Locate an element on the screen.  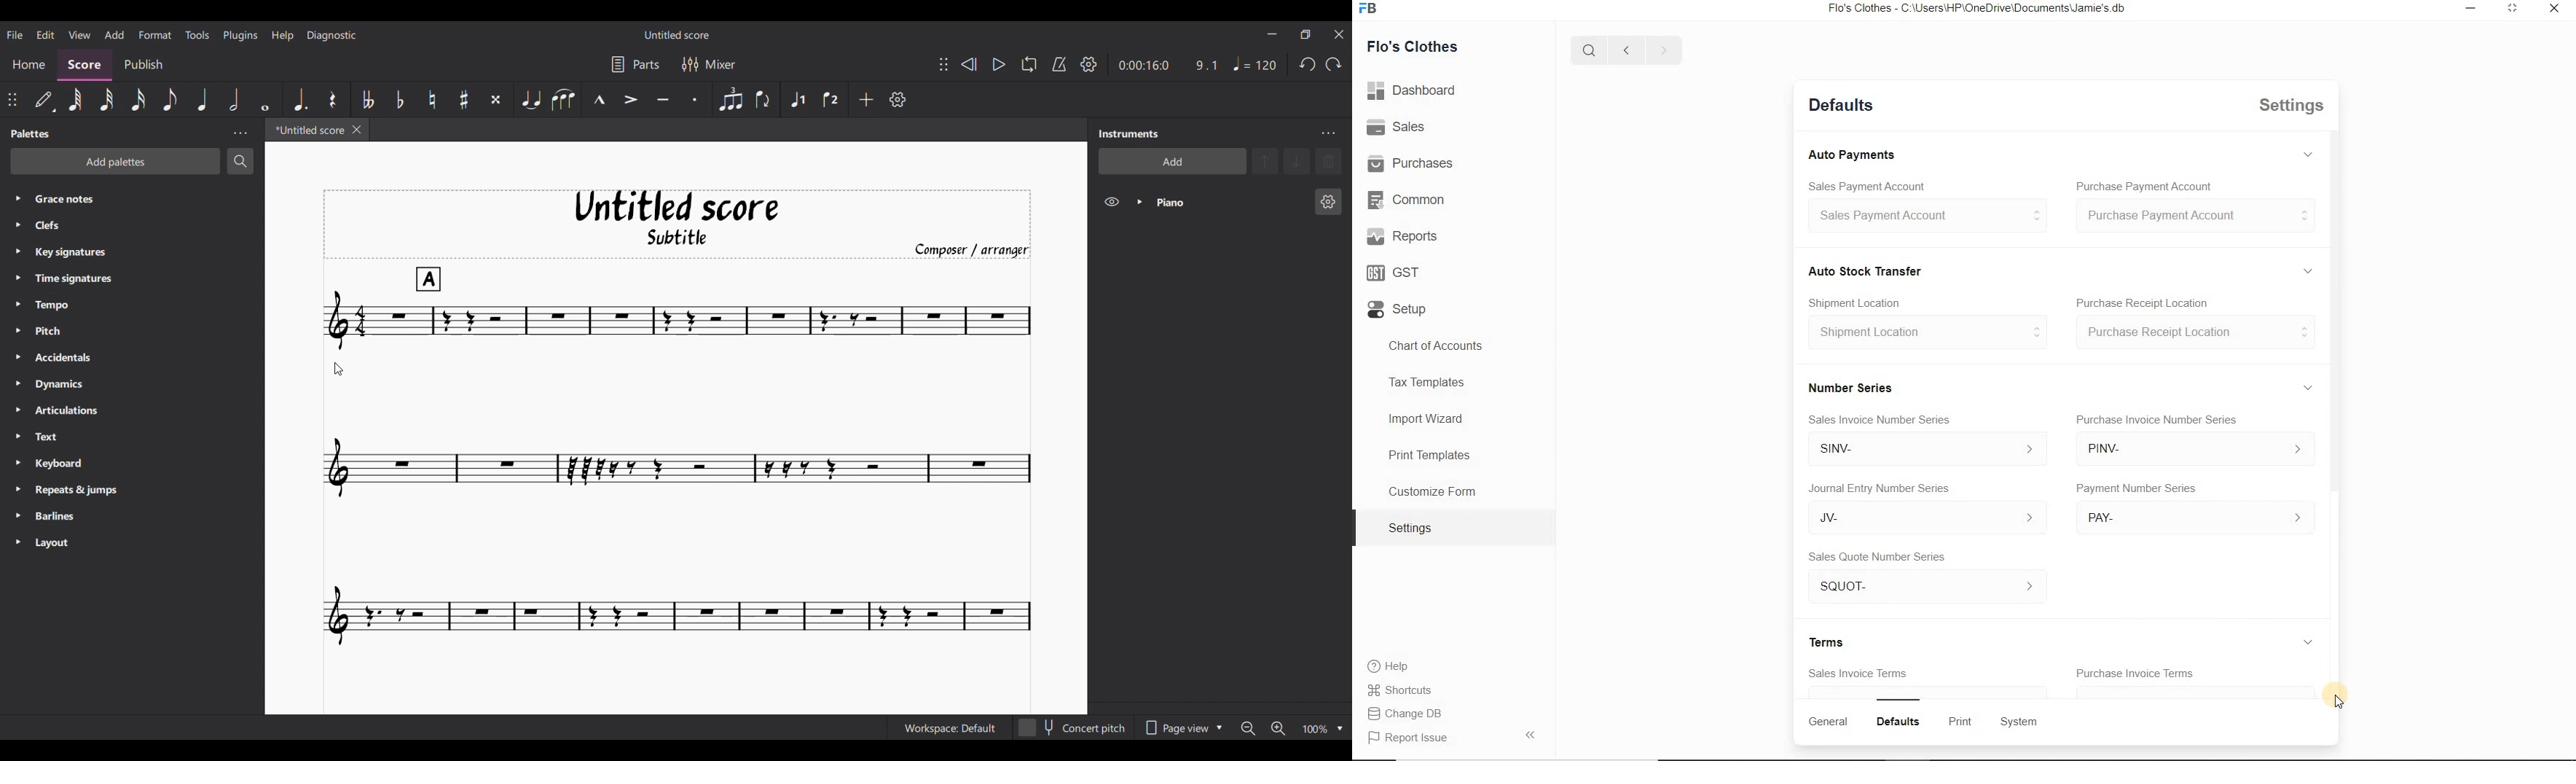
Sales is located at coordinates (1396, 126).